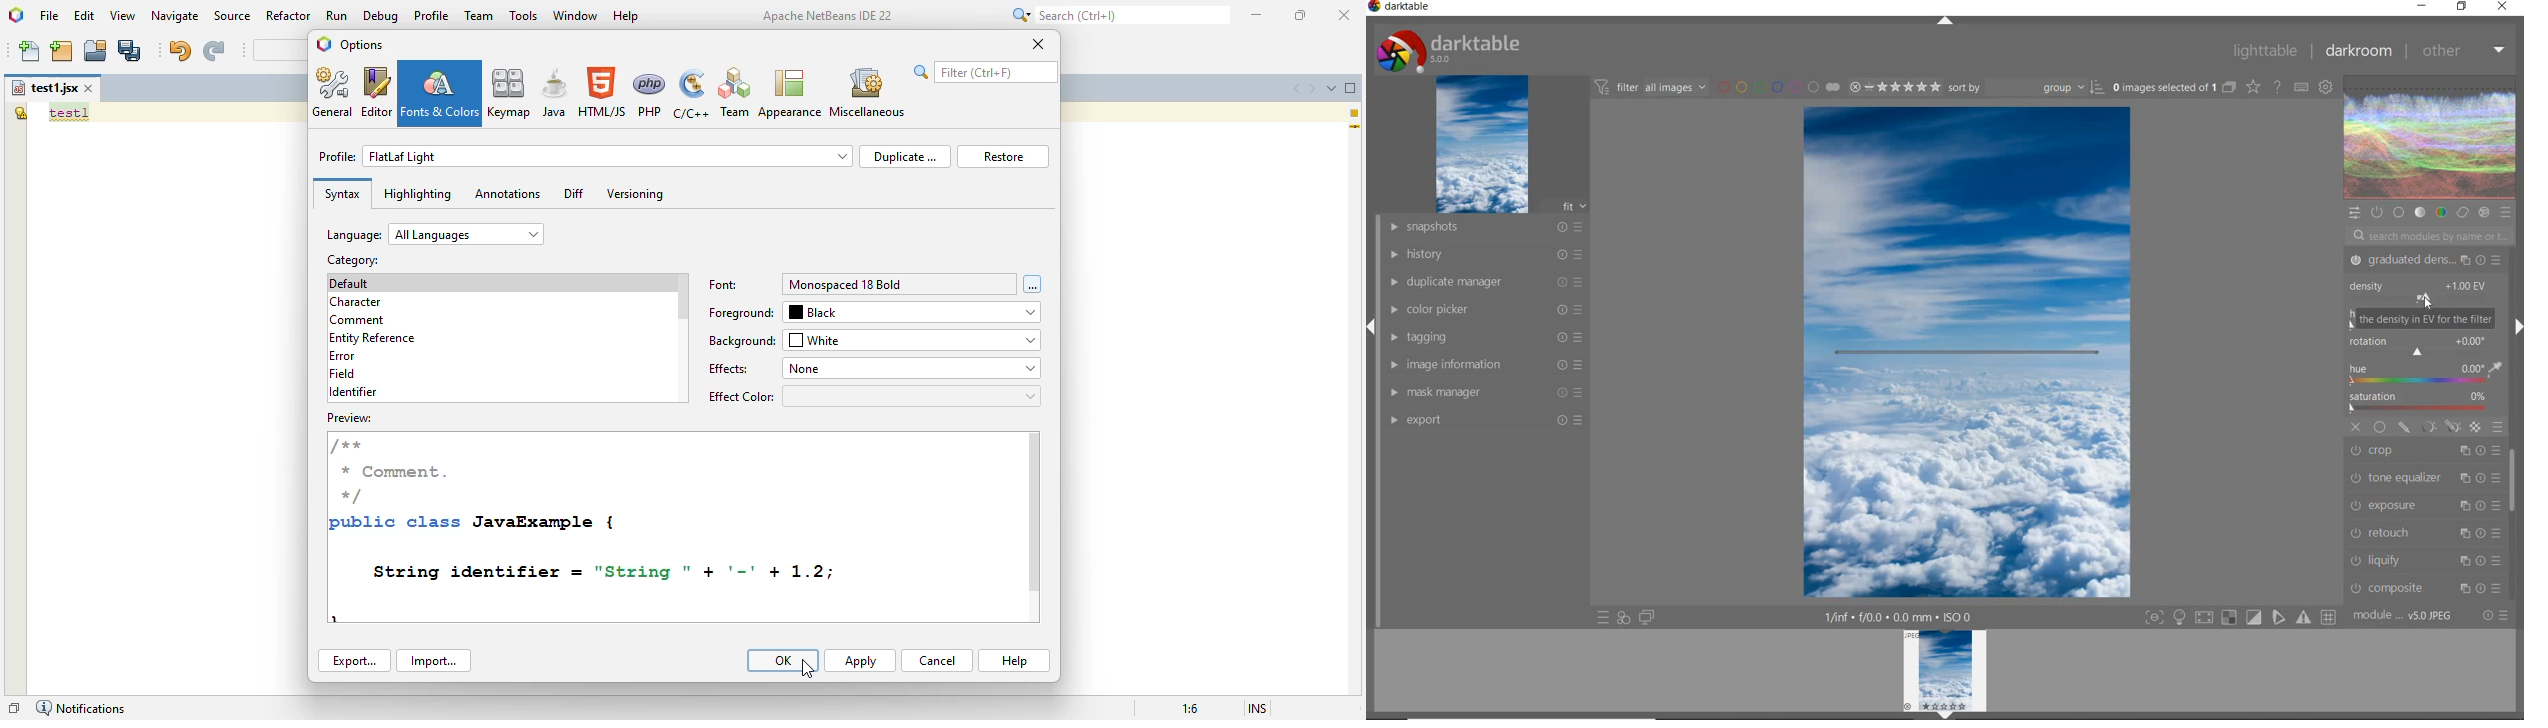  Describe the element at coordinates (2264, 50) in the screenshot. I see `LIGHTTABLE` at that location.